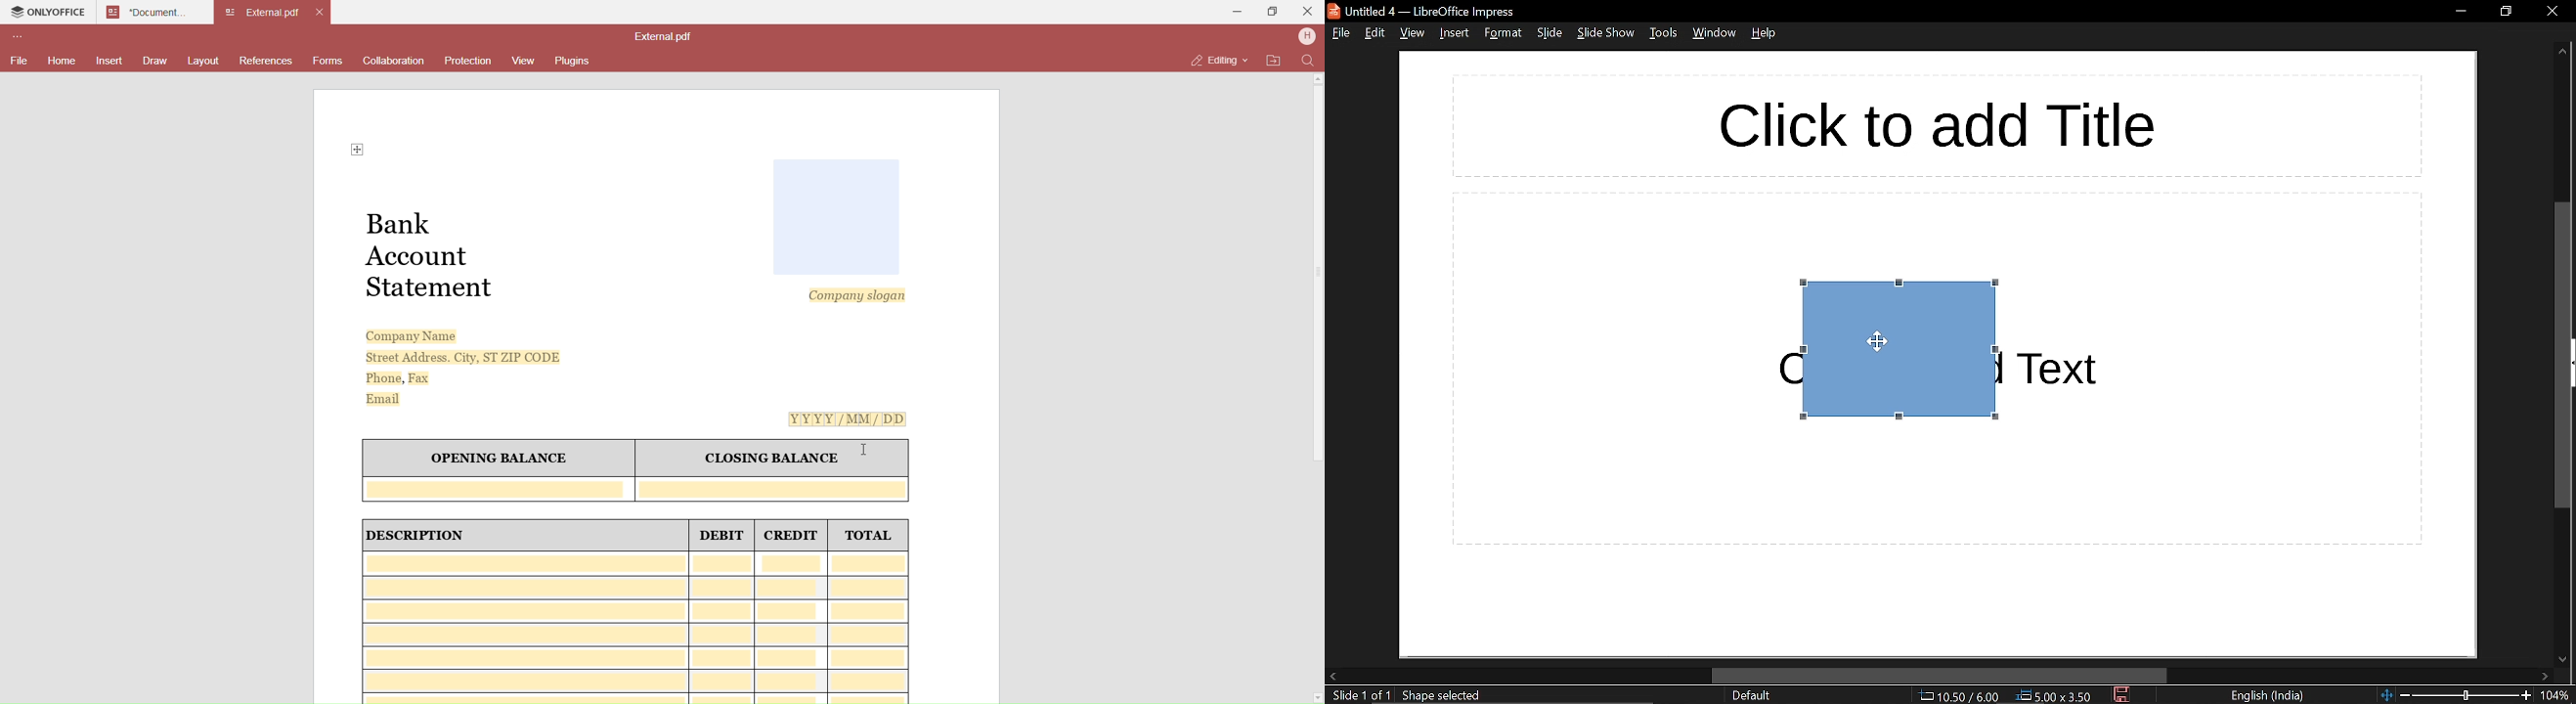 The width and height of the screenshot is (2576, 728). What do you see at coordinates (266, 62) in the screenshot?
I see `Referenecs` at bounding box center [266, 62].